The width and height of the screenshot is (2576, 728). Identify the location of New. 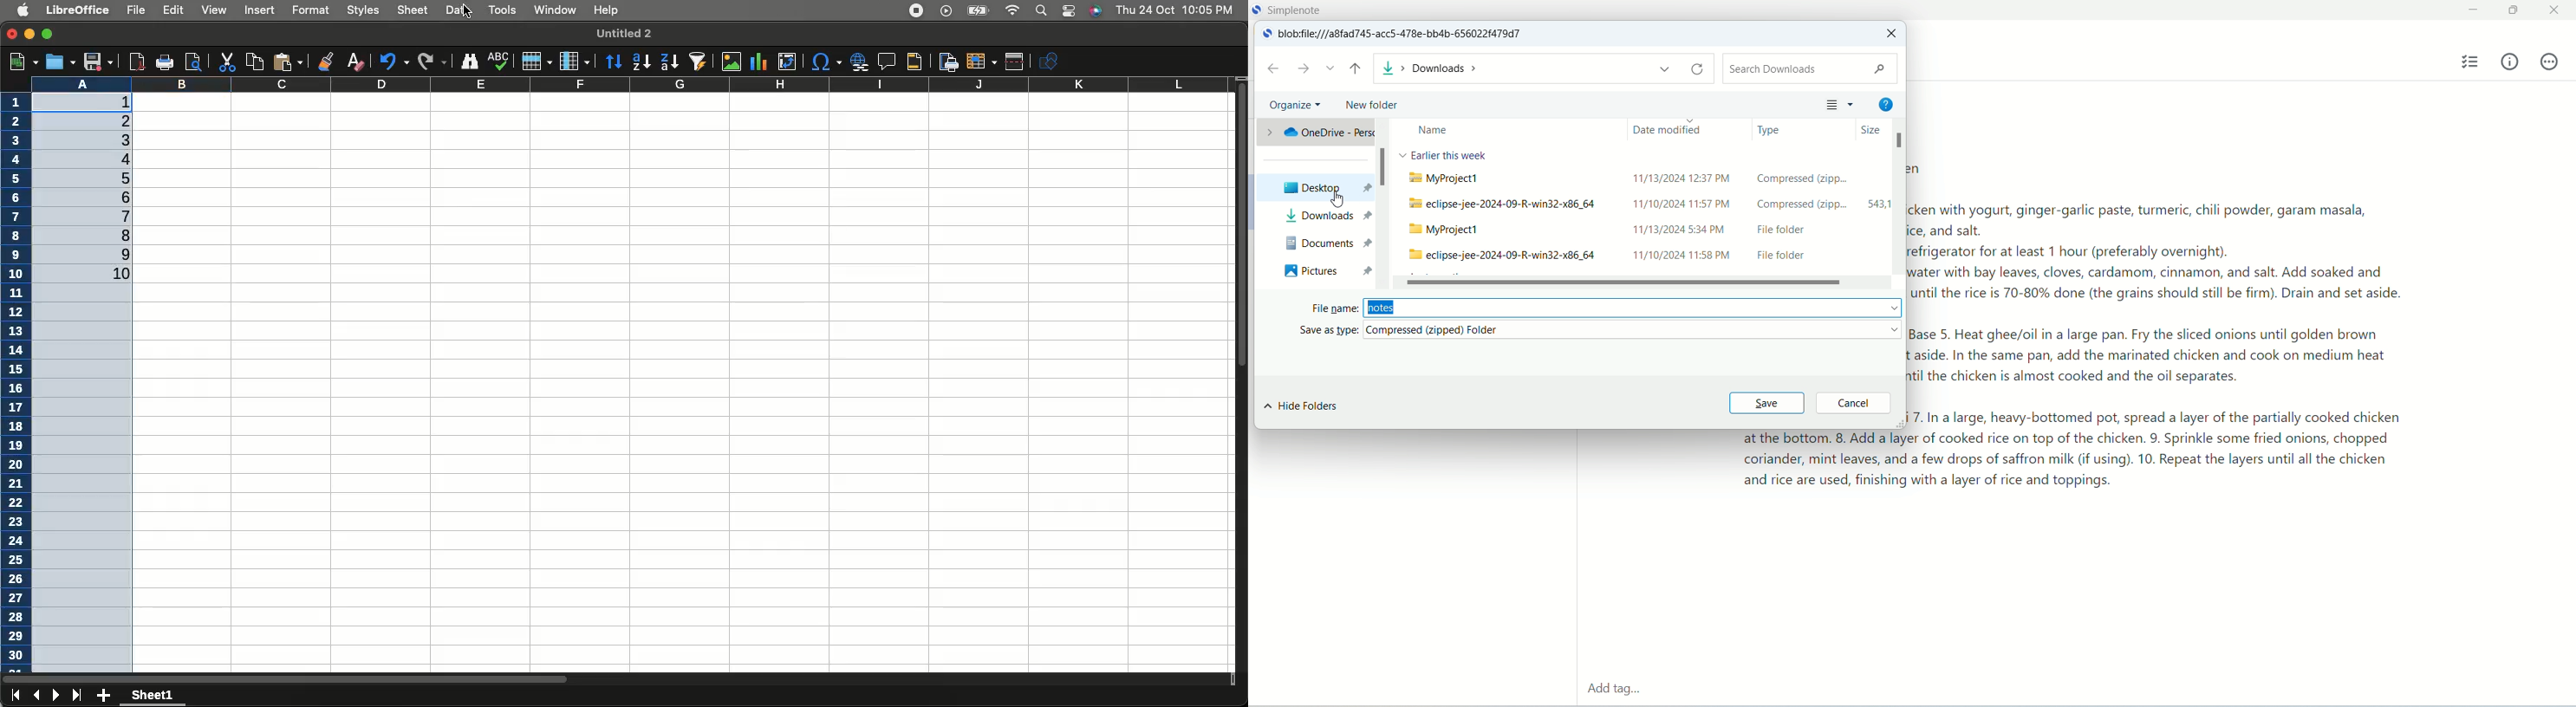
(22, 60).